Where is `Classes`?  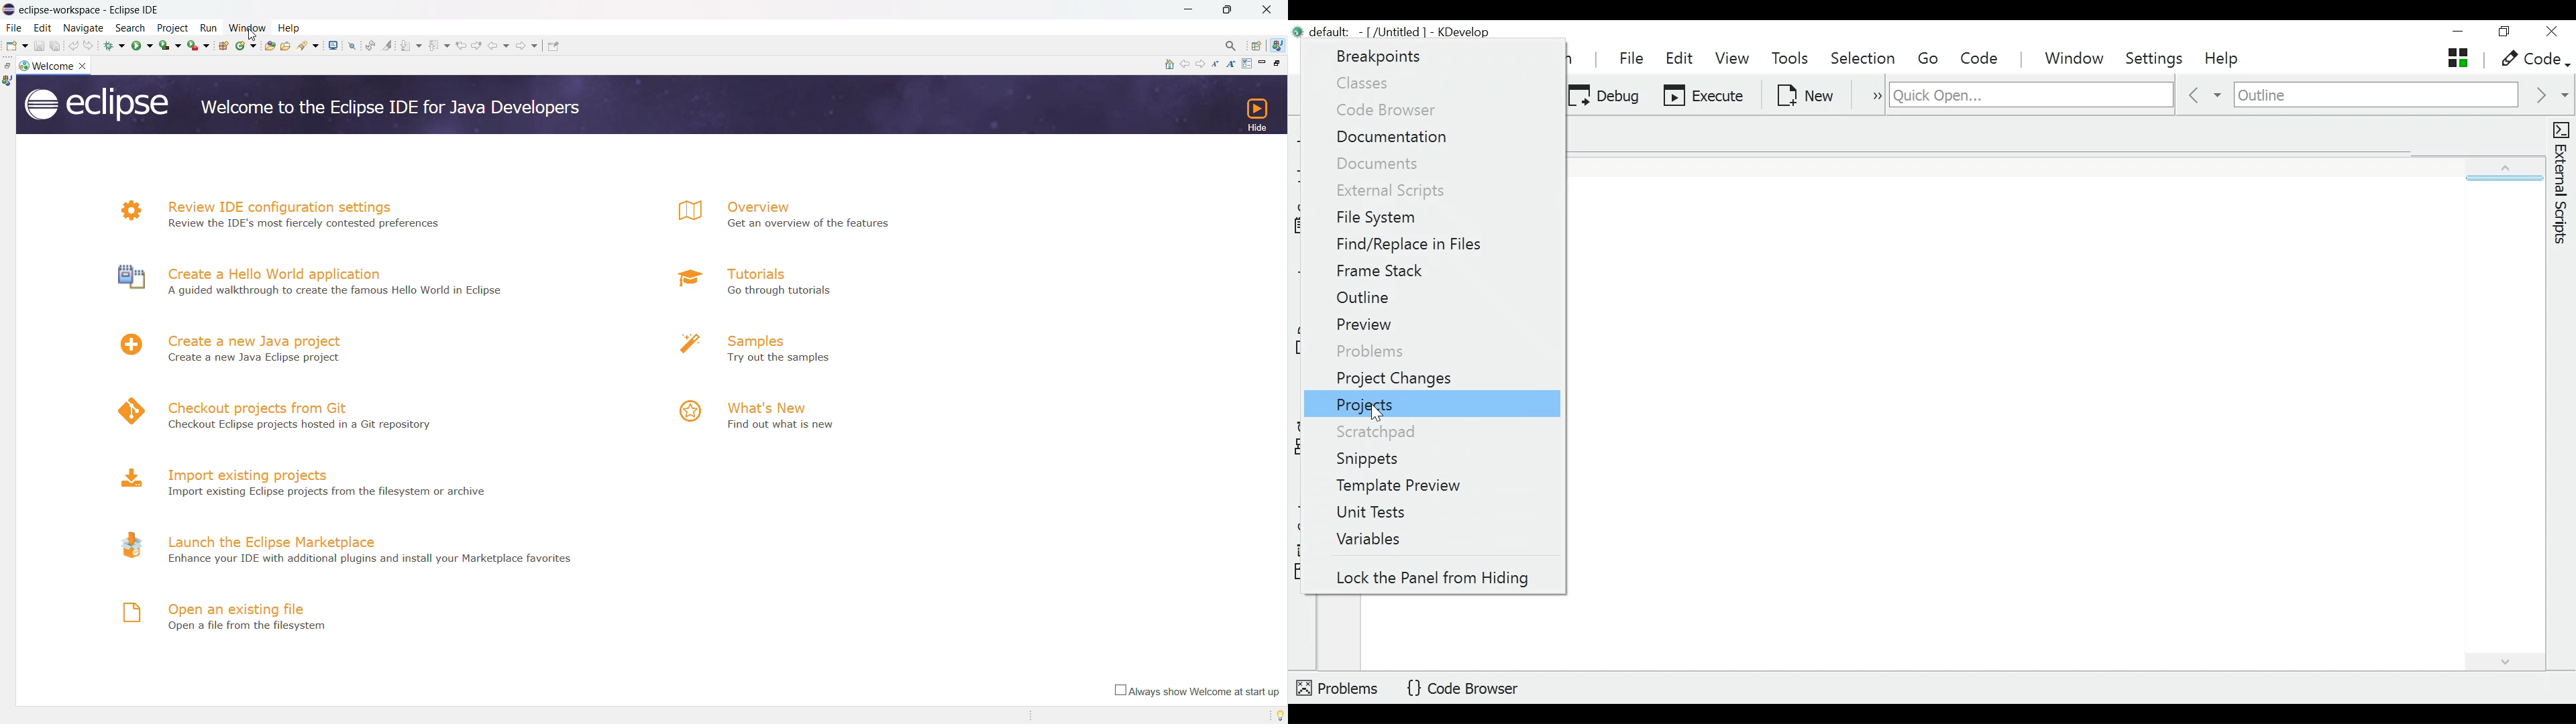 Classes is located at coordinates (1364, 84).